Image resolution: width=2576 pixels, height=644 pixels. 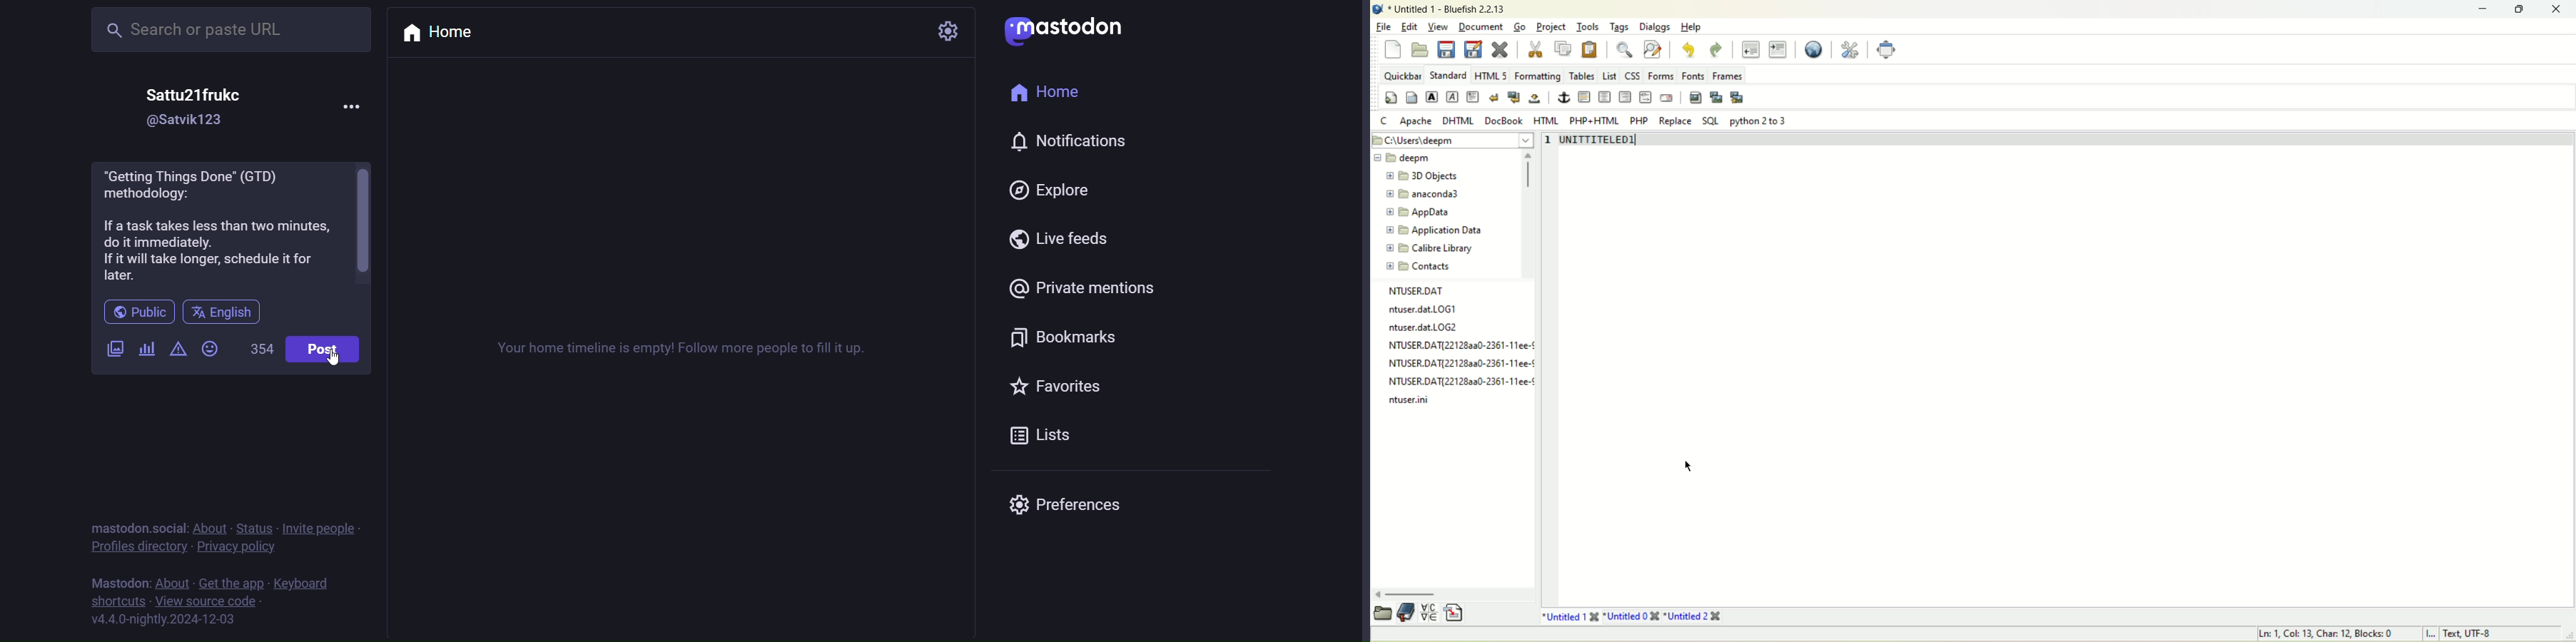 What do you see at coordinates (146, 350) in the screenshot?
I see `poll` at bounding box center [146, 350].